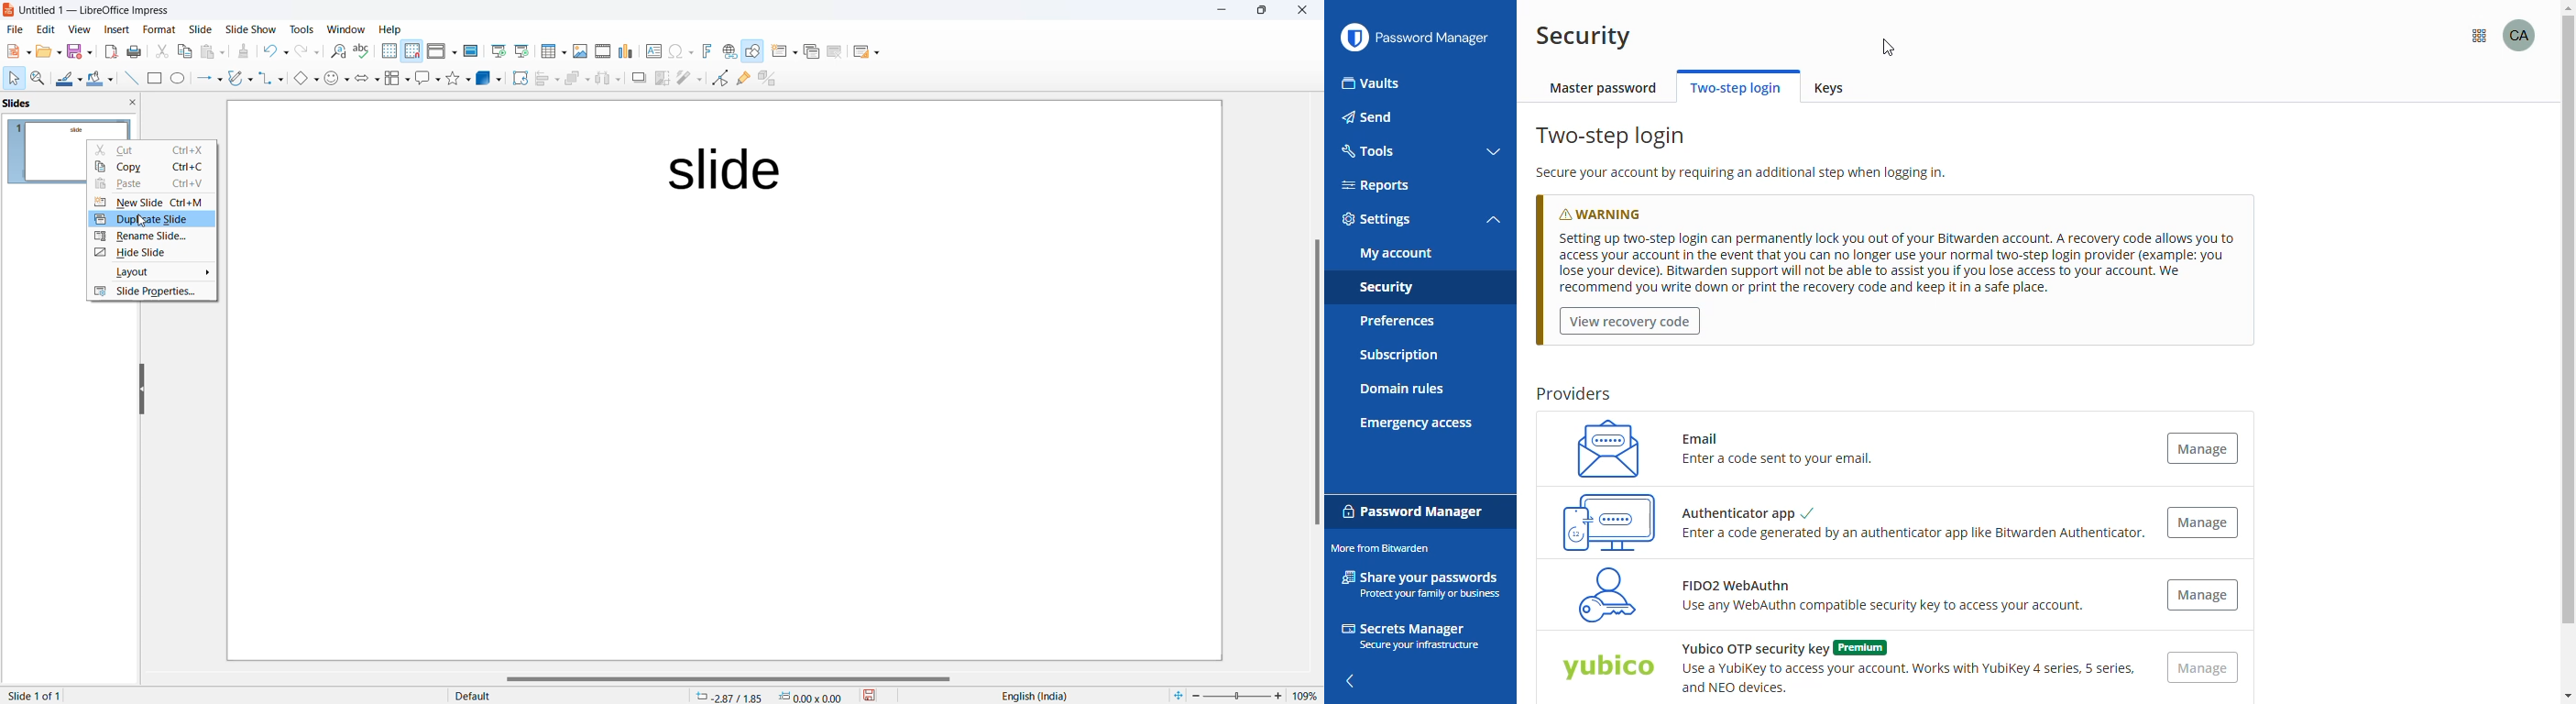 Image resolution: width=2576 pixels, height=728 pixels. Describe the element at coordinates (399, 29) in the screenshot. I see `Help` at that location.